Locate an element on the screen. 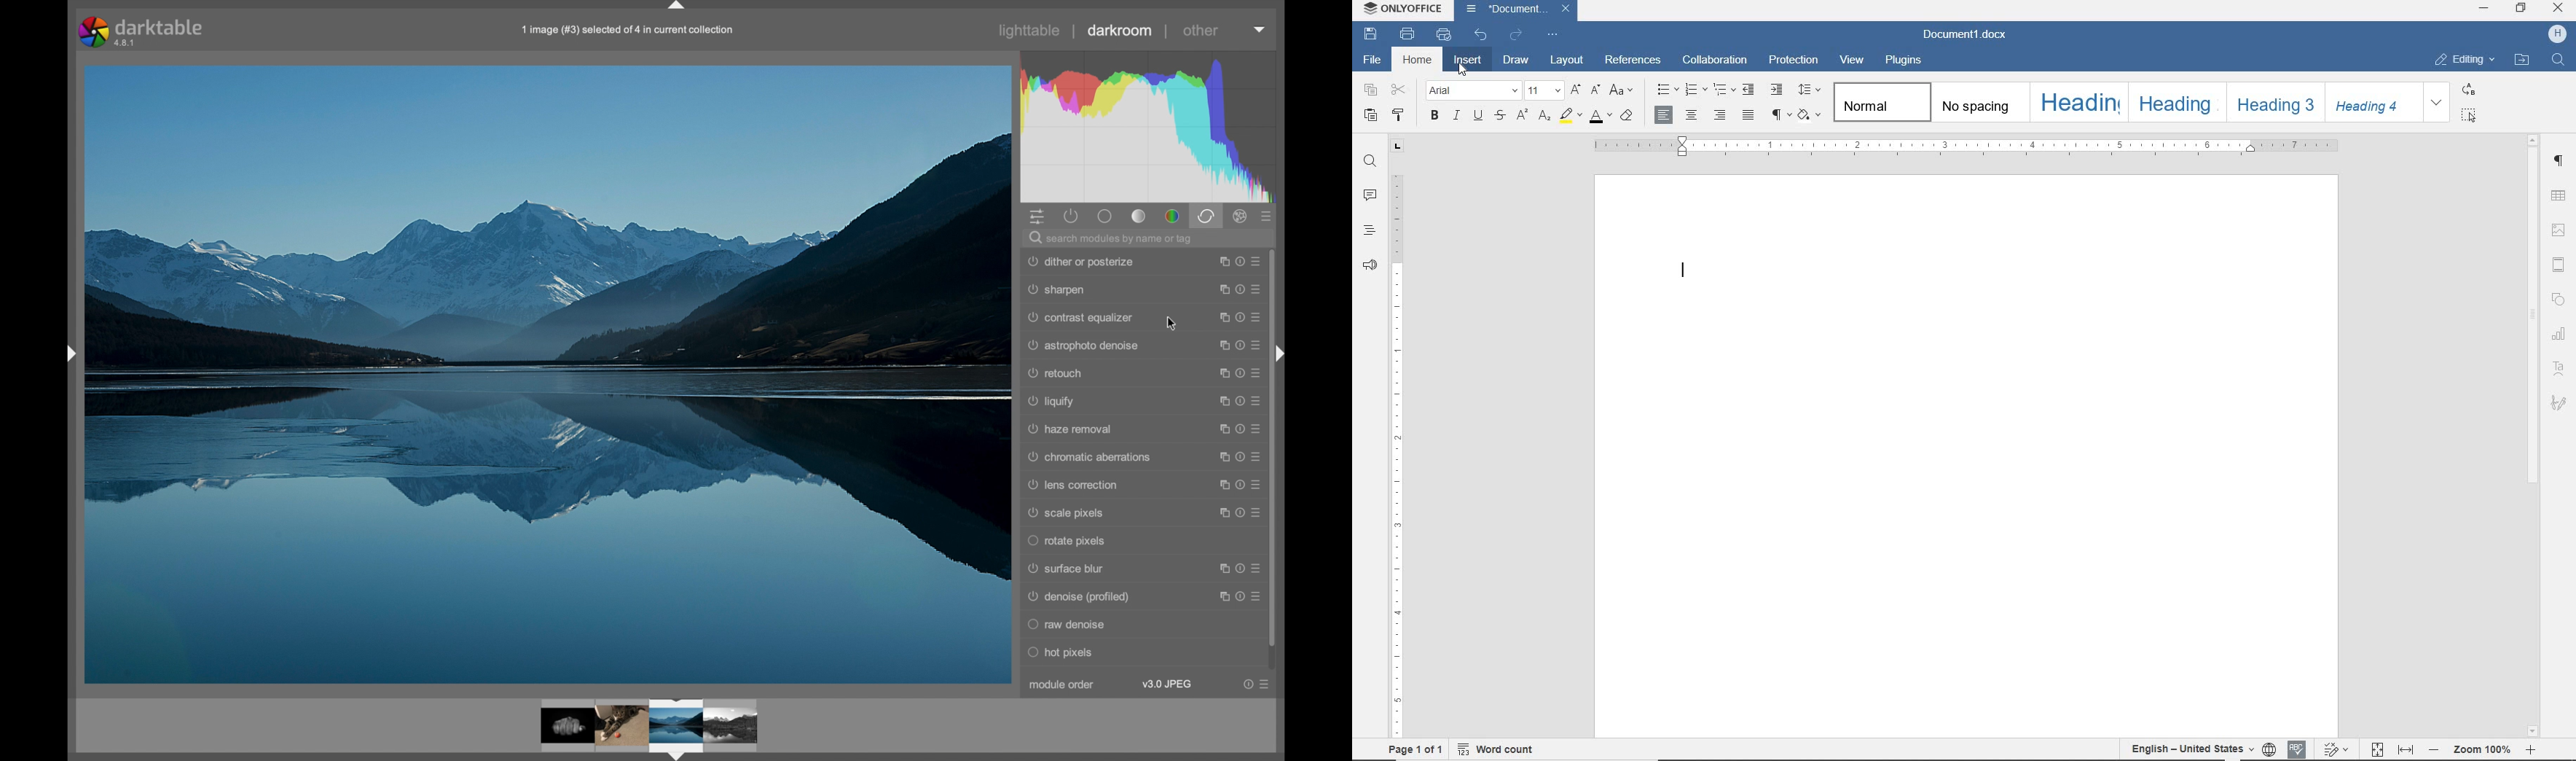  numbering is located at coordinates (1695, 90).